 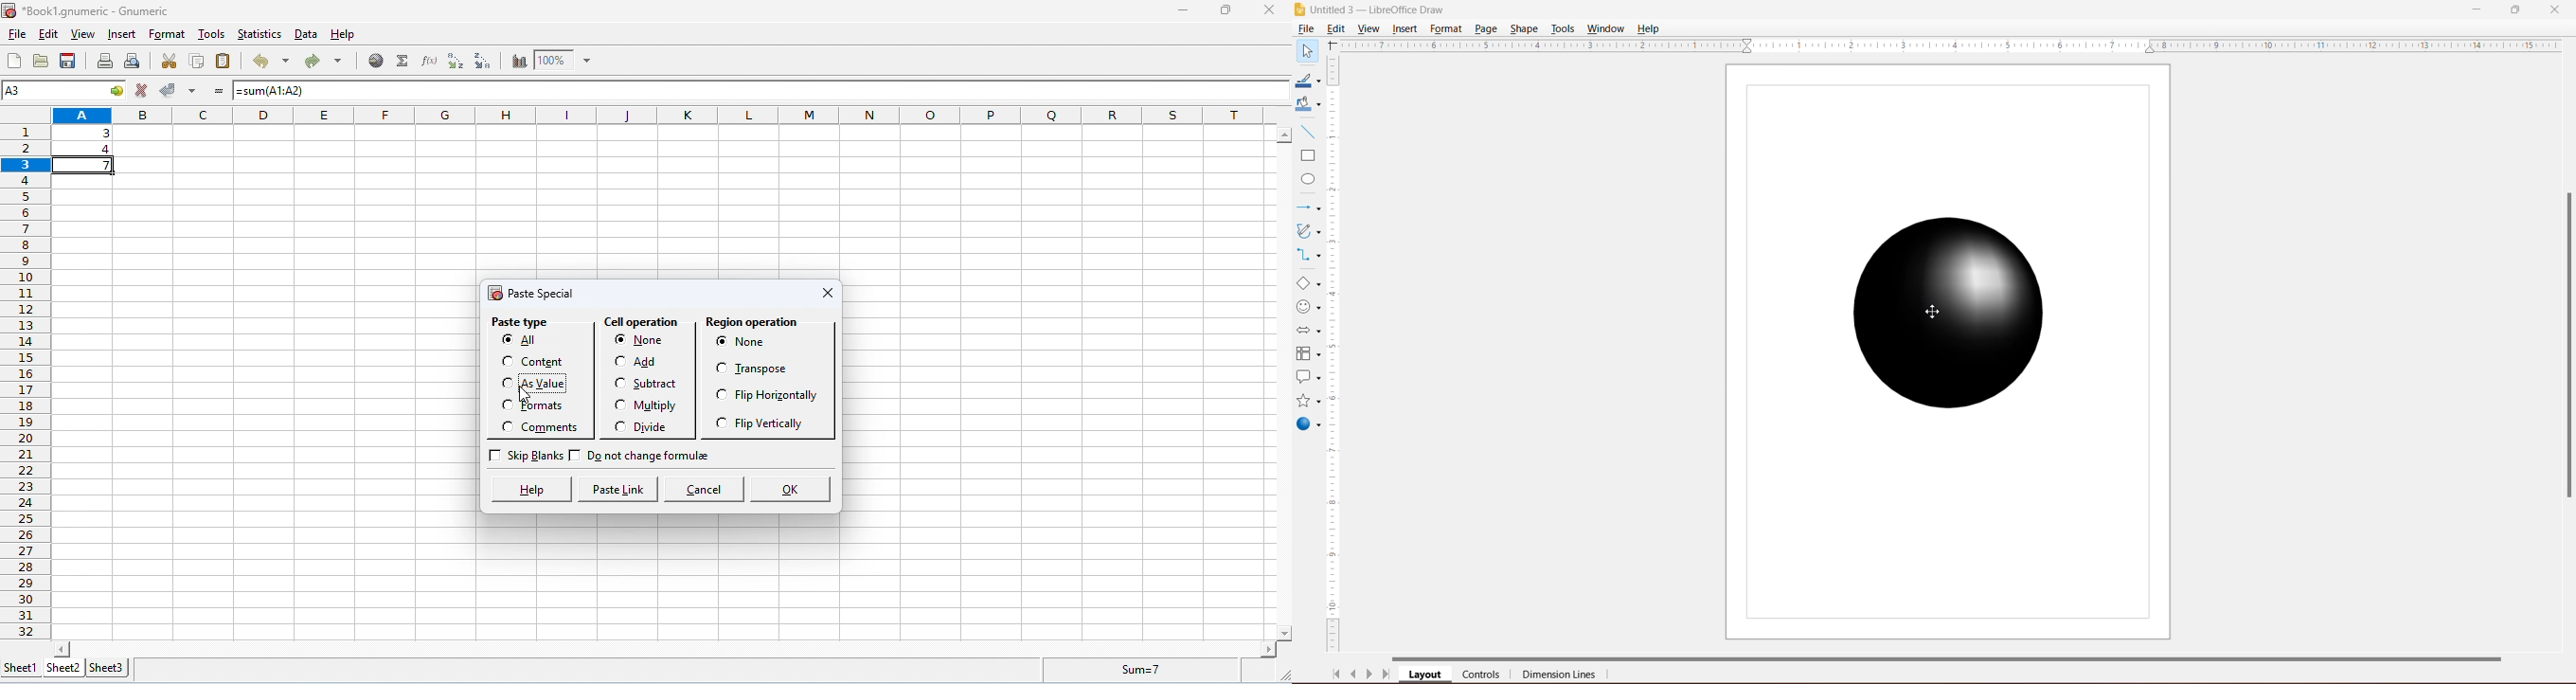 I want to click on Basic Shapes, so click(x=1308, y=284).